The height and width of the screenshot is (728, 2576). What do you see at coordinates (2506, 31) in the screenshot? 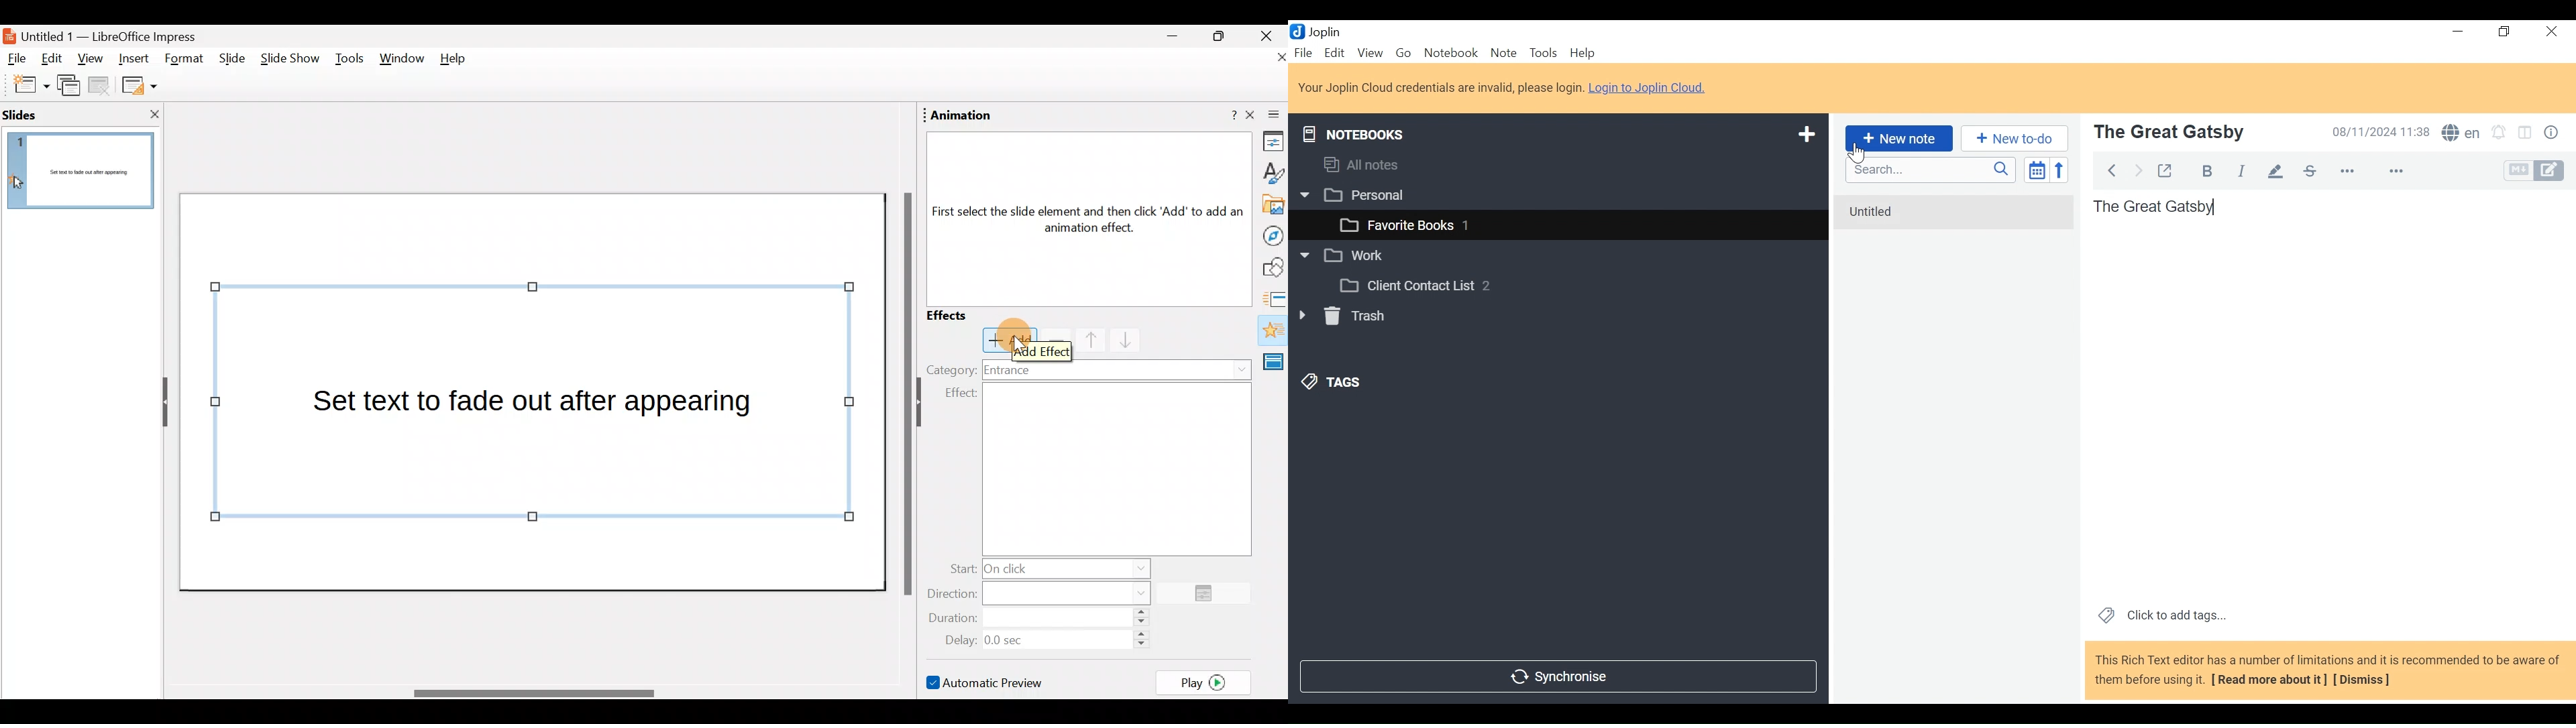
I see `Restore` at bounding box center [2506, 31].